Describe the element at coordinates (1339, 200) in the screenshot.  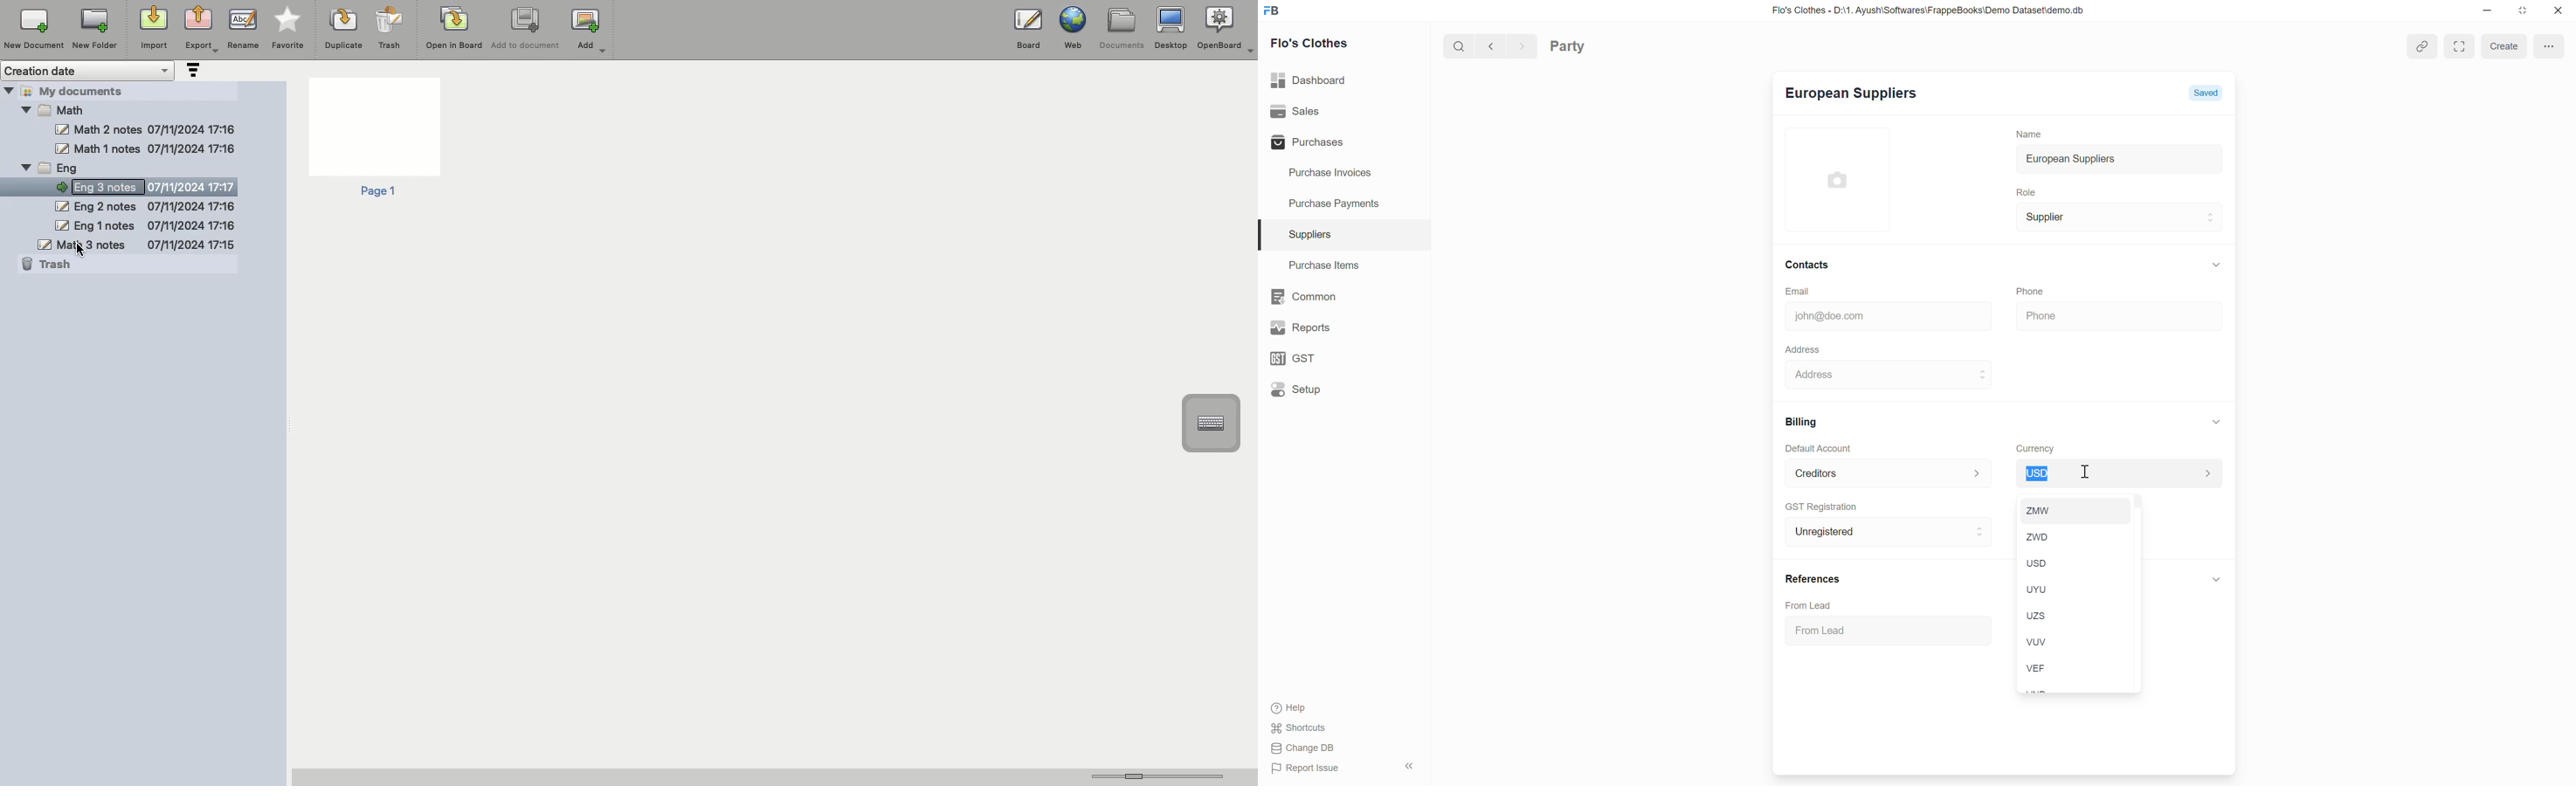
I see `Purchase Payments` at that location.